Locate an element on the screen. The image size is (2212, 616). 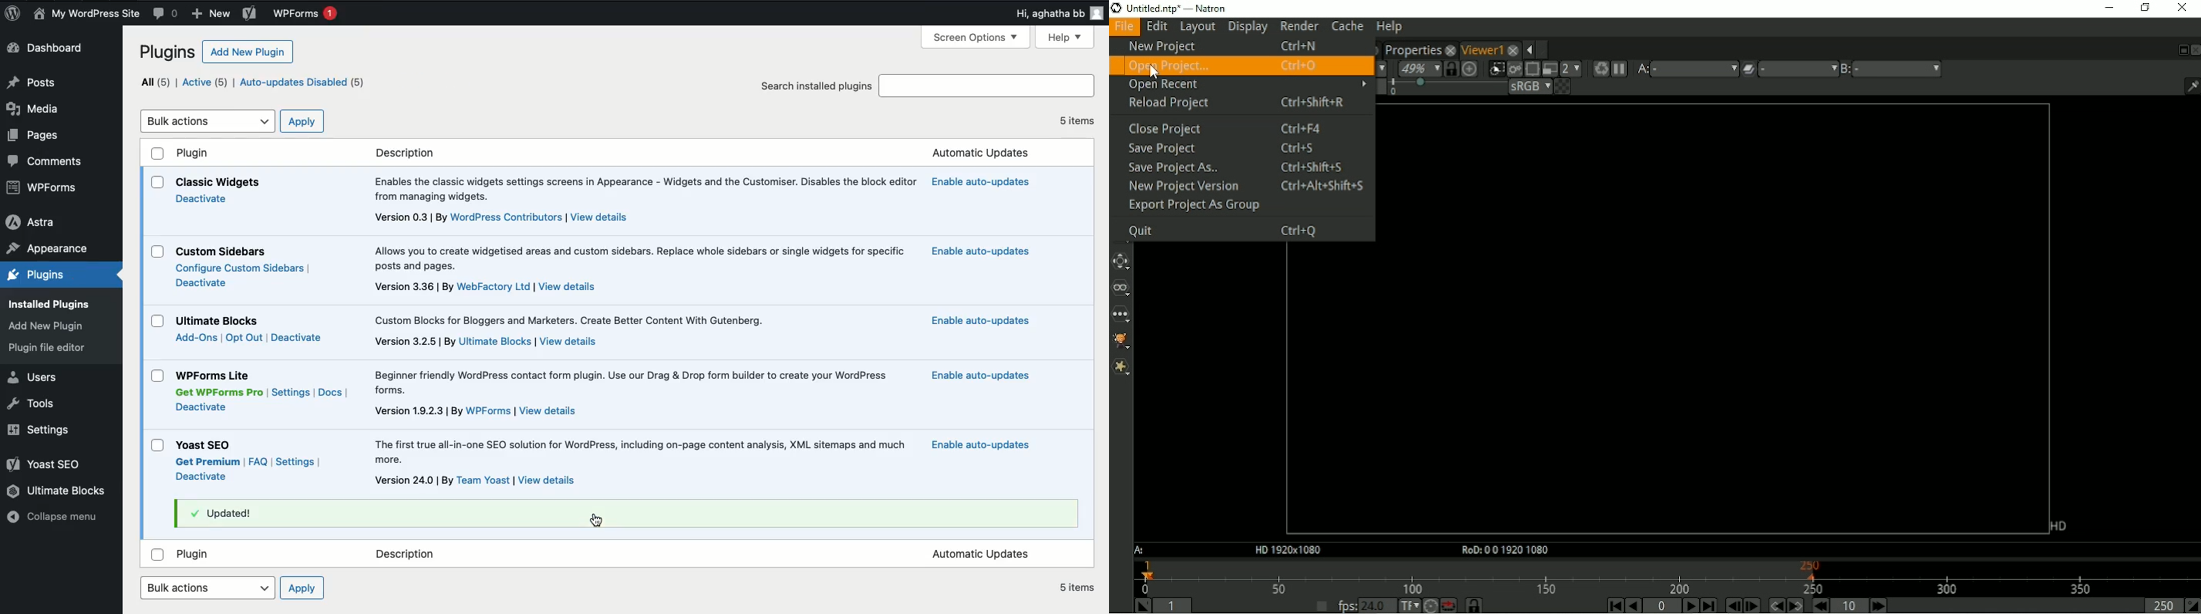
Description is located at coordinates (641, 452).